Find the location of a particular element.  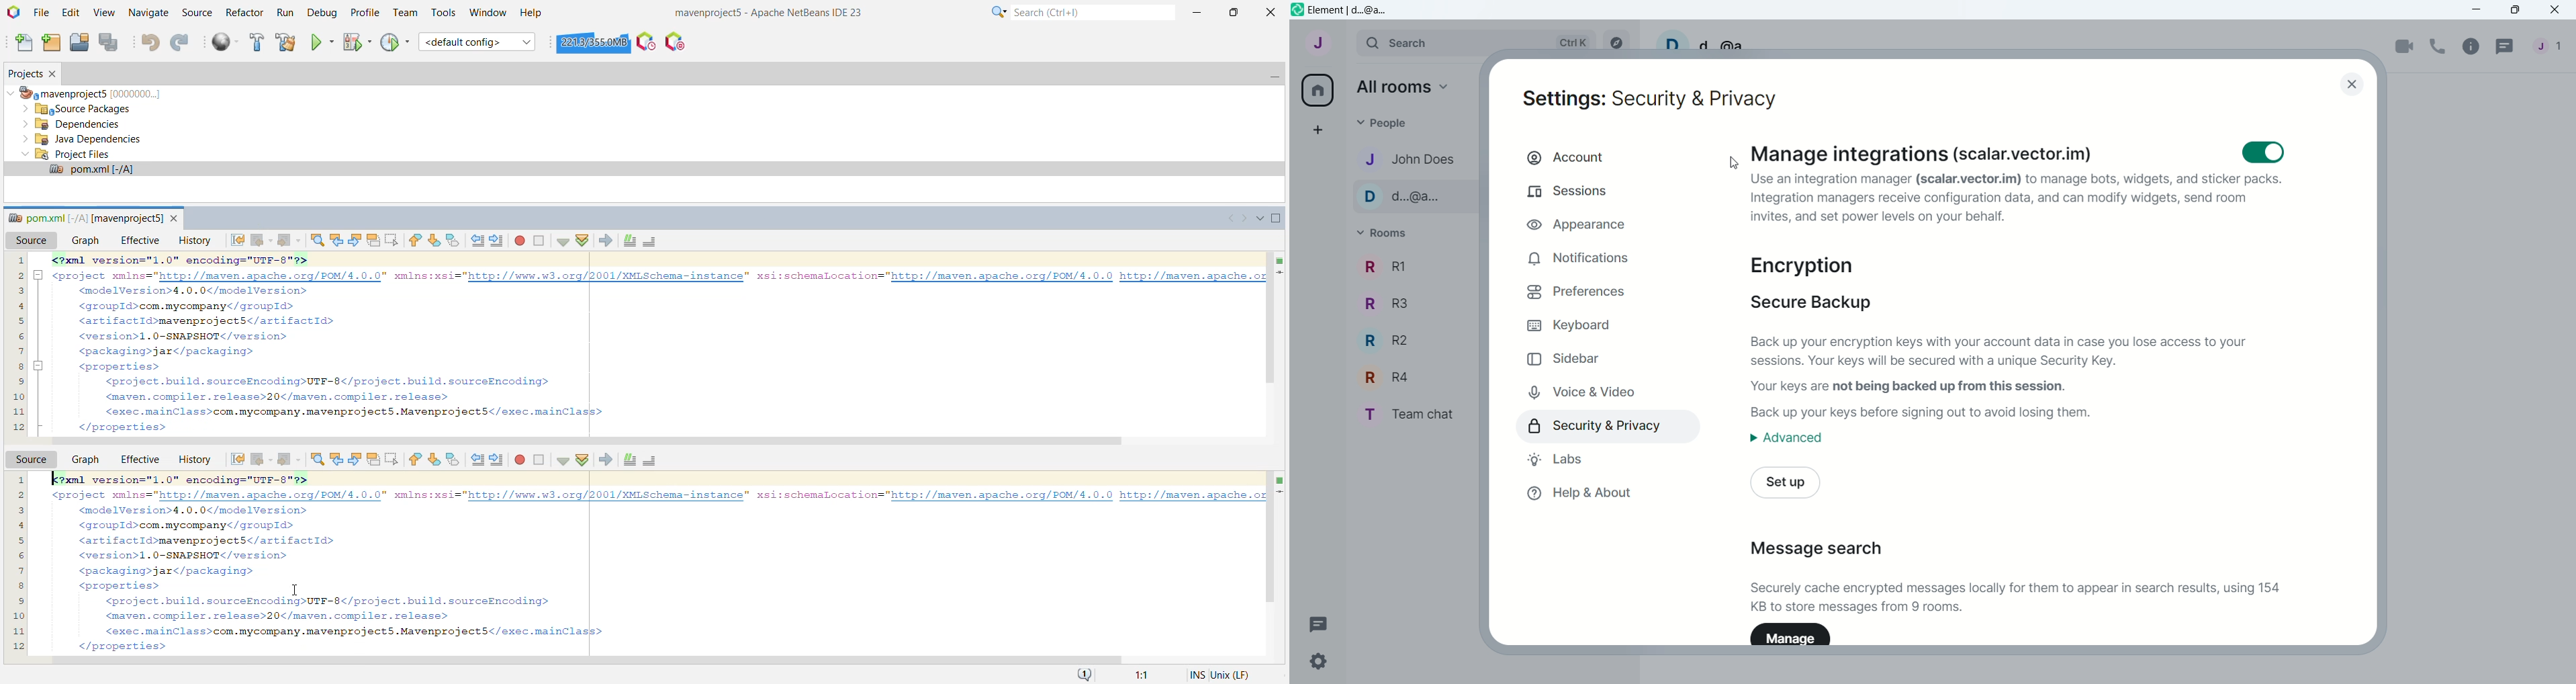

account is located at coordinates (1314, 46).